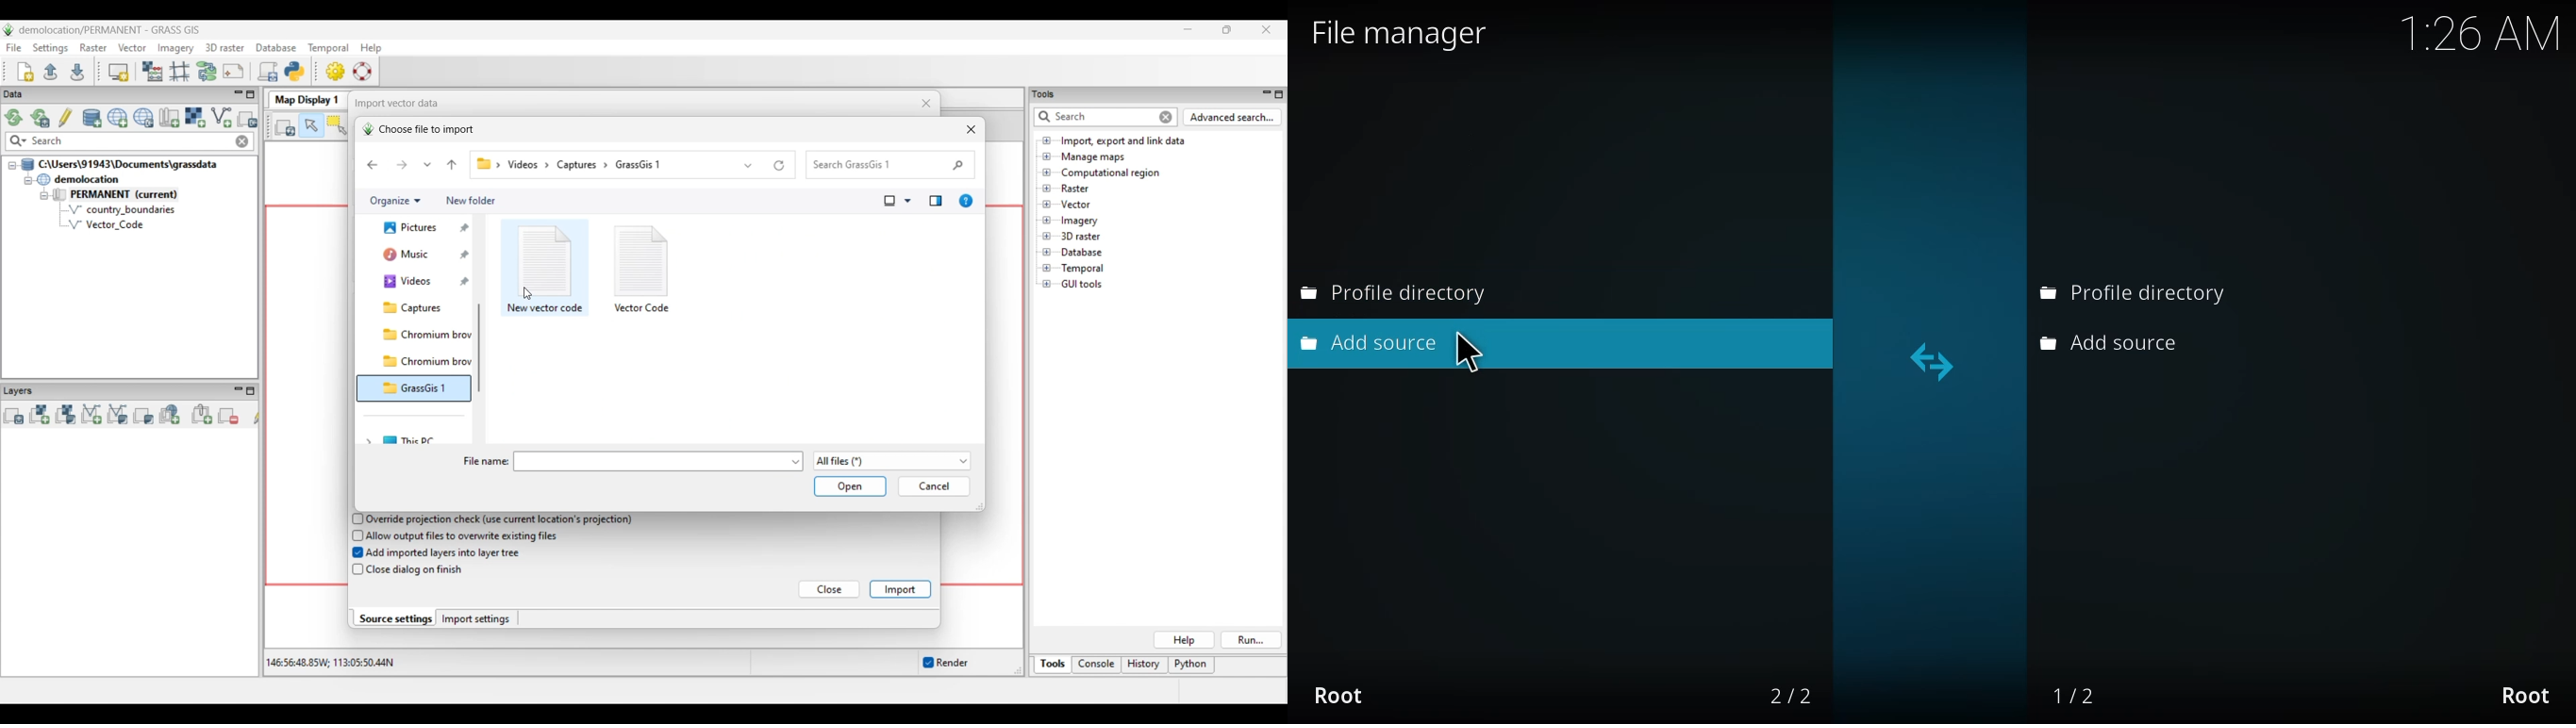 Image resolution: width=2576 pixels, height=728 pixels. I want to click on profile directory, so click(1394, 294).